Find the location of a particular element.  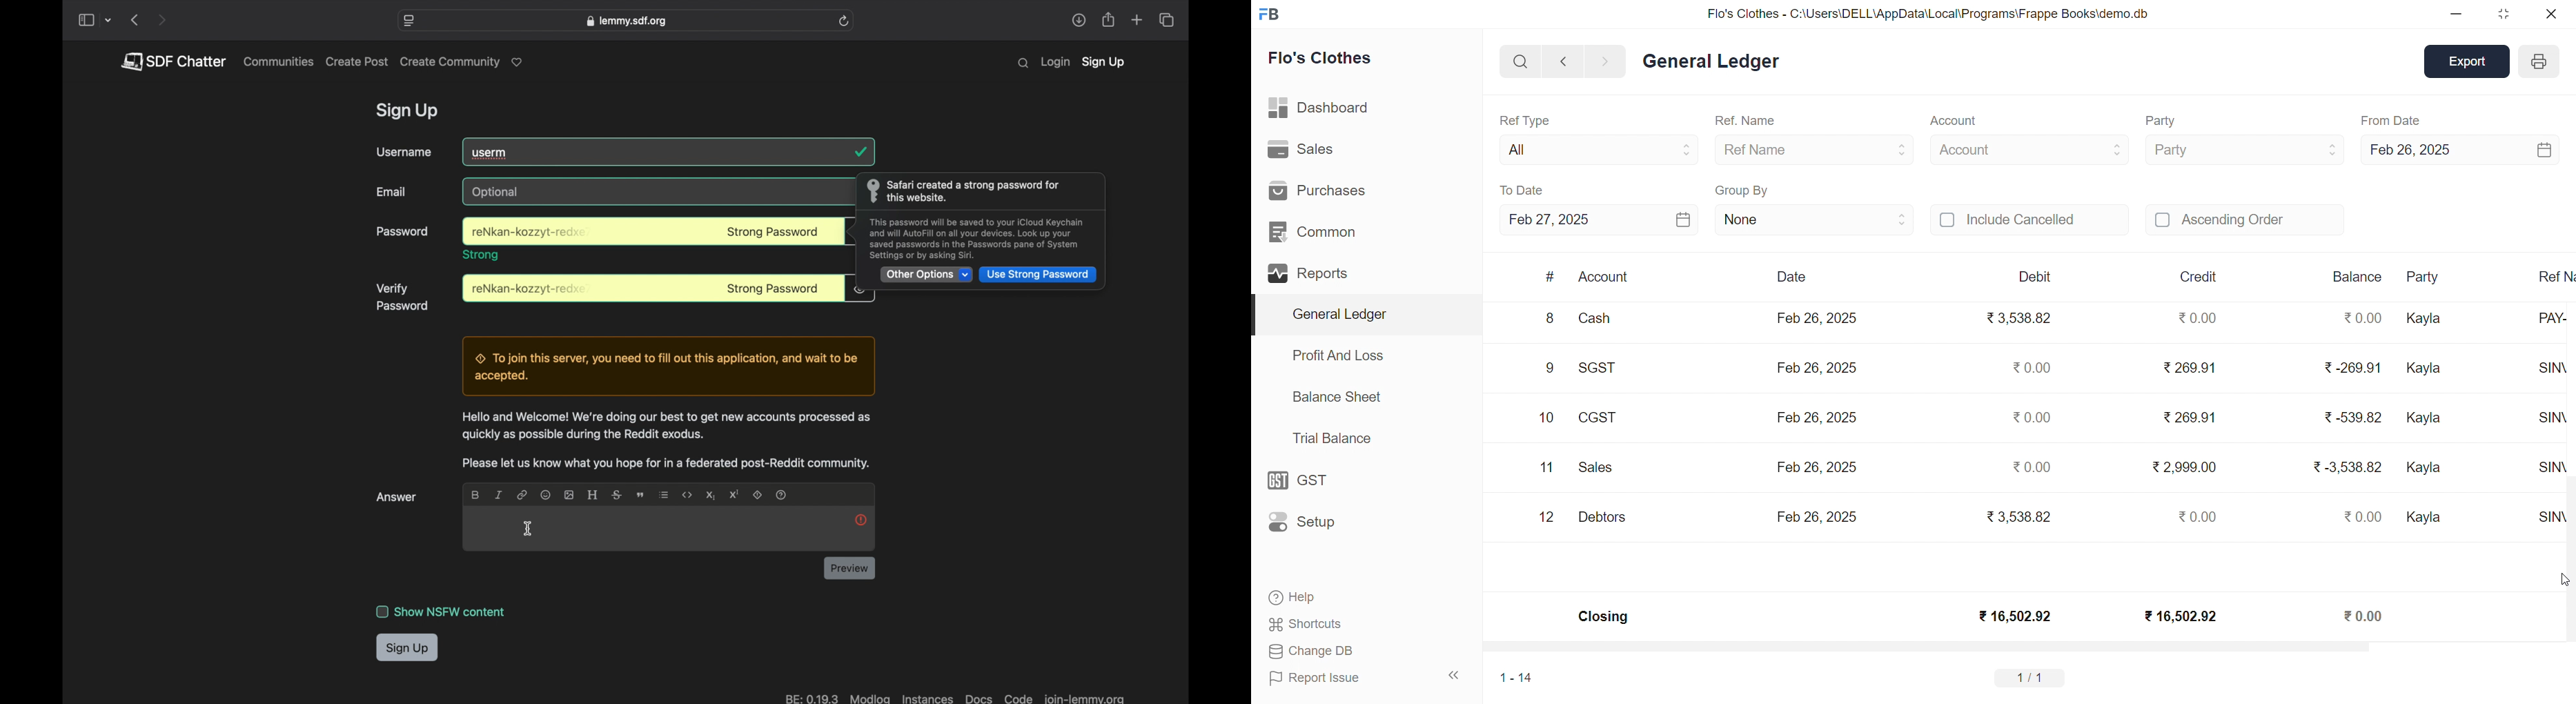

₹ 2,999.00 is located at coordinates (2187, 467).